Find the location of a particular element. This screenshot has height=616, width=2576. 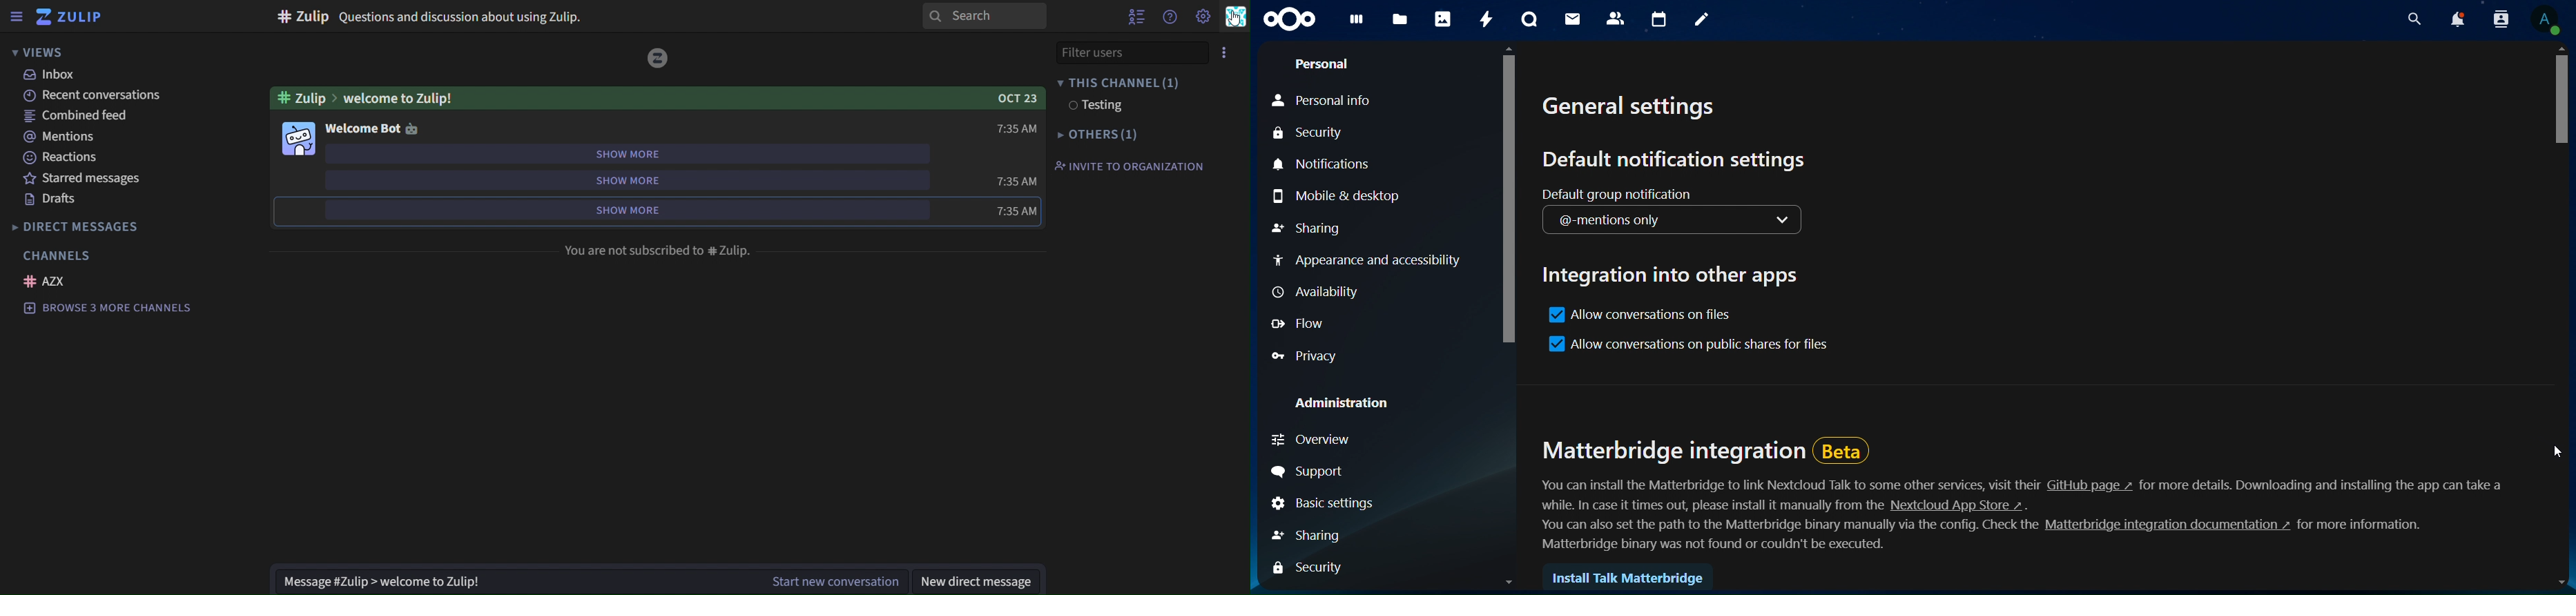

dashboard is located at coordinates (1361, 25).